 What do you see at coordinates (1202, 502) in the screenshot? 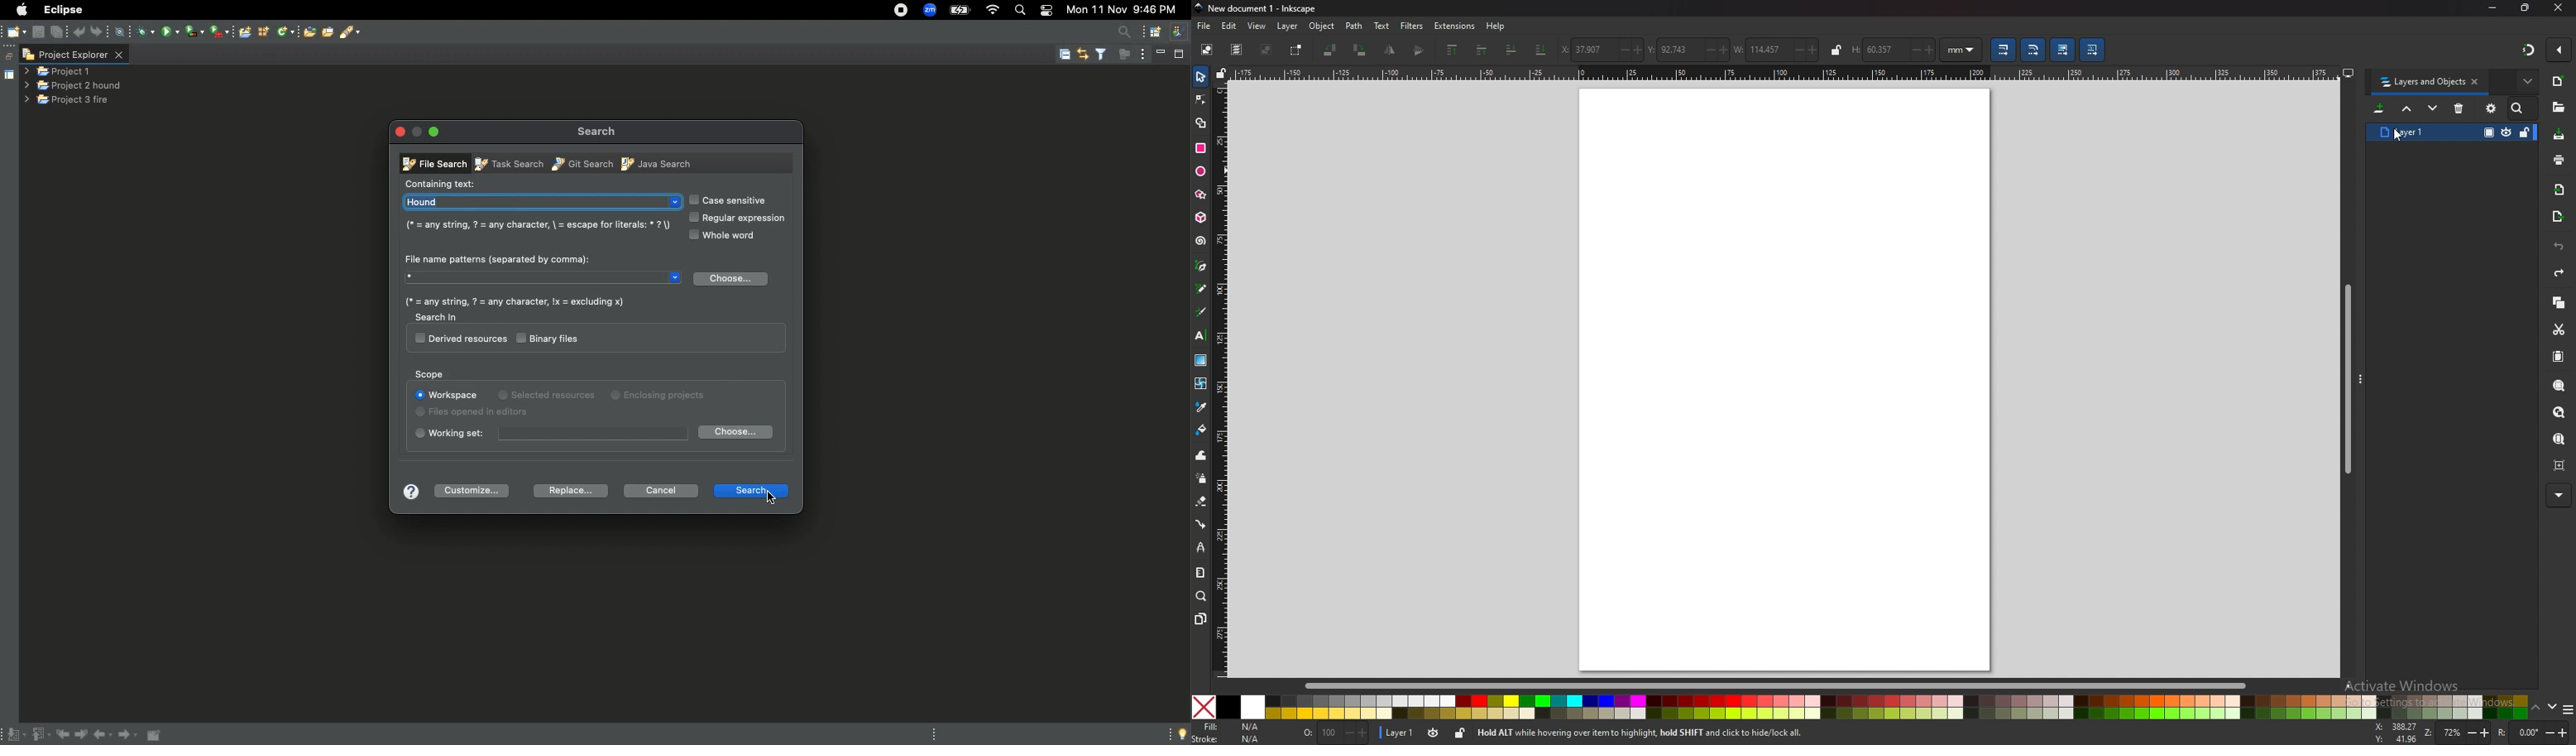
I see `erase` at bounding box center [1202, 502].